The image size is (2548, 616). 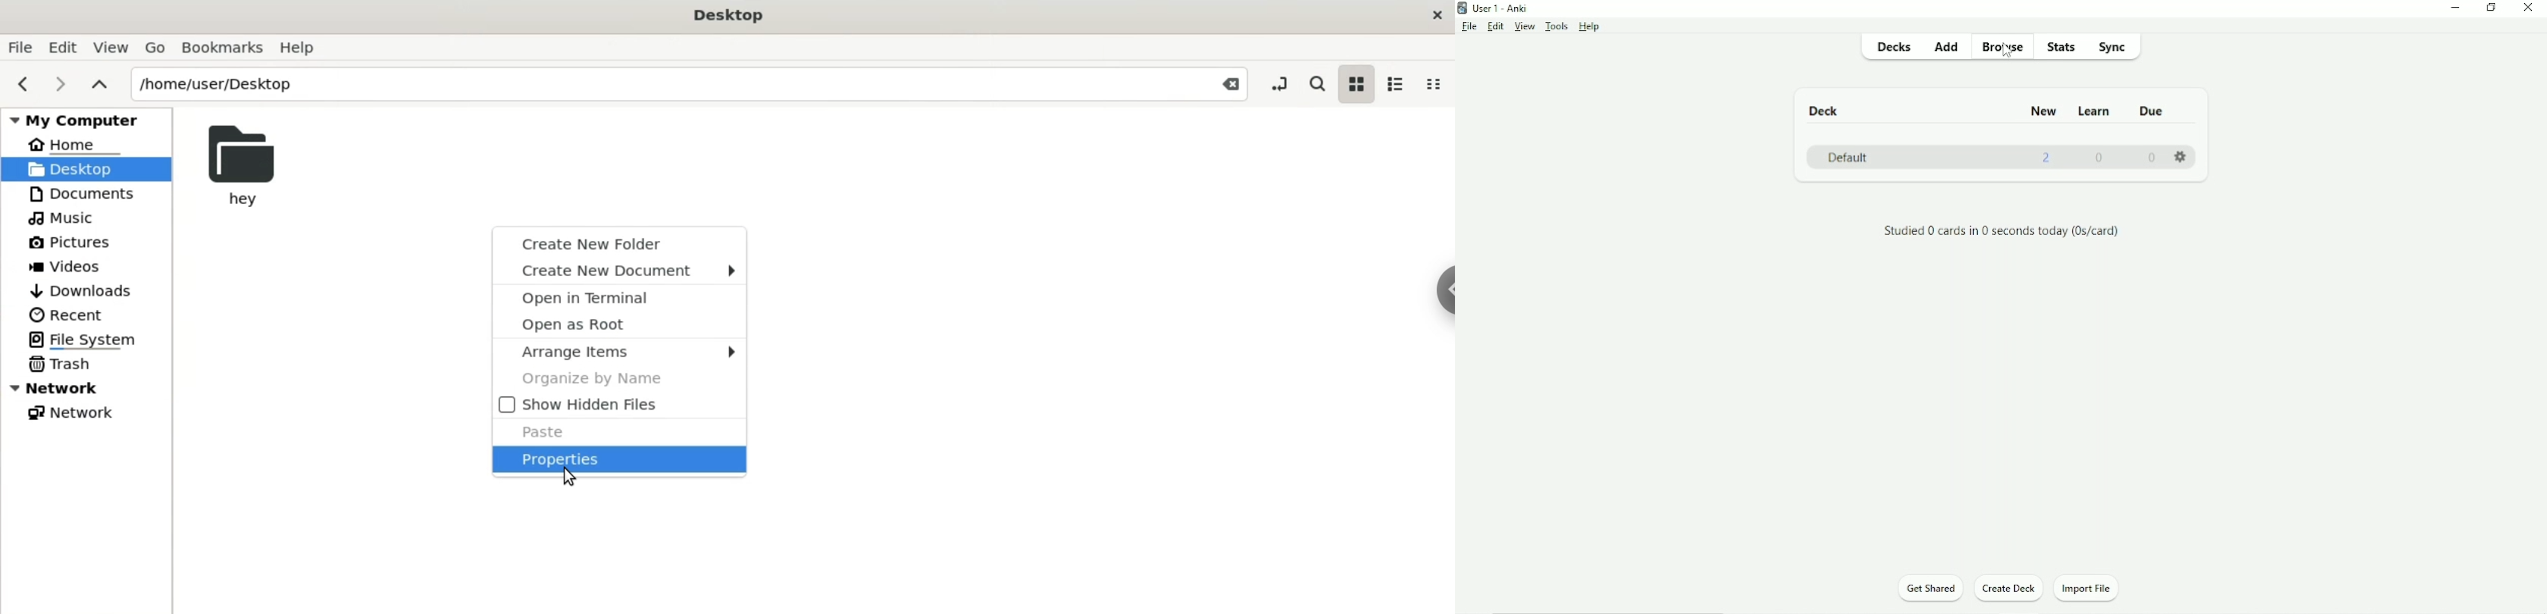 What do you see at coordinates (1929, 588) in the screenshot?
I see `Get Shared` at bounding box center [1929, 588].